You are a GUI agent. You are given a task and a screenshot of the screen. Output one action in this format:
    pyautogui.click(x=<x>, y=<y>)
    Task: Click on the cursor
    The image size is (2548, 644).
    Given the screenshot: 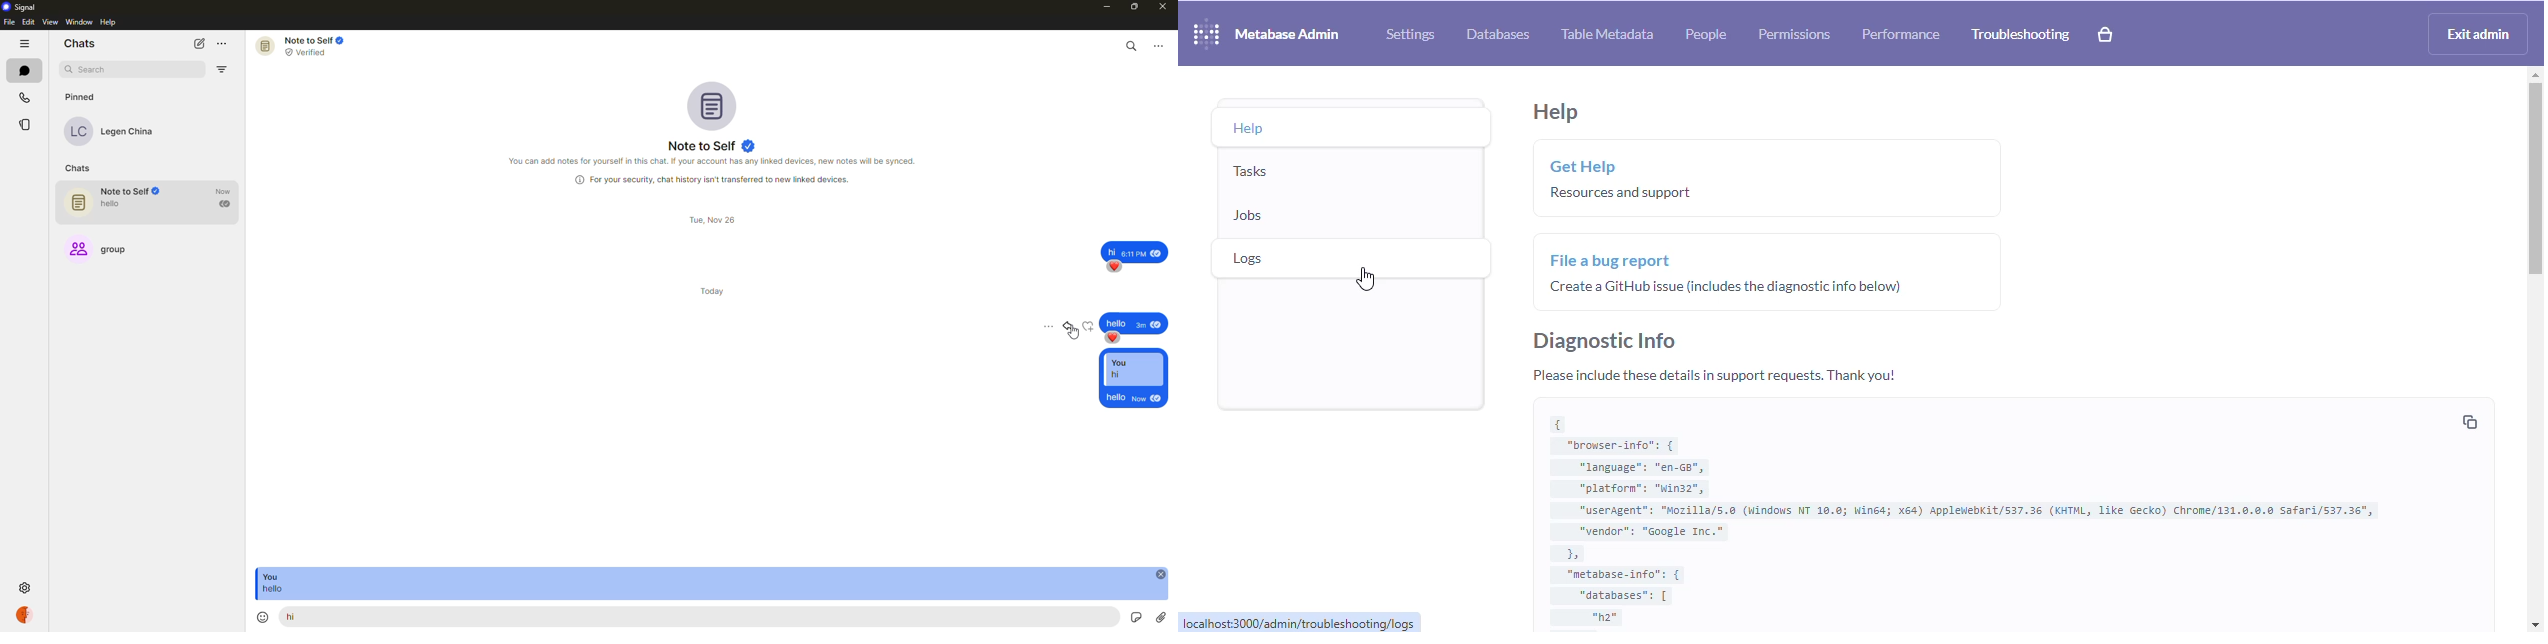 What is the action you would take?
    pyautogui.click(x=1074, y=339)
    